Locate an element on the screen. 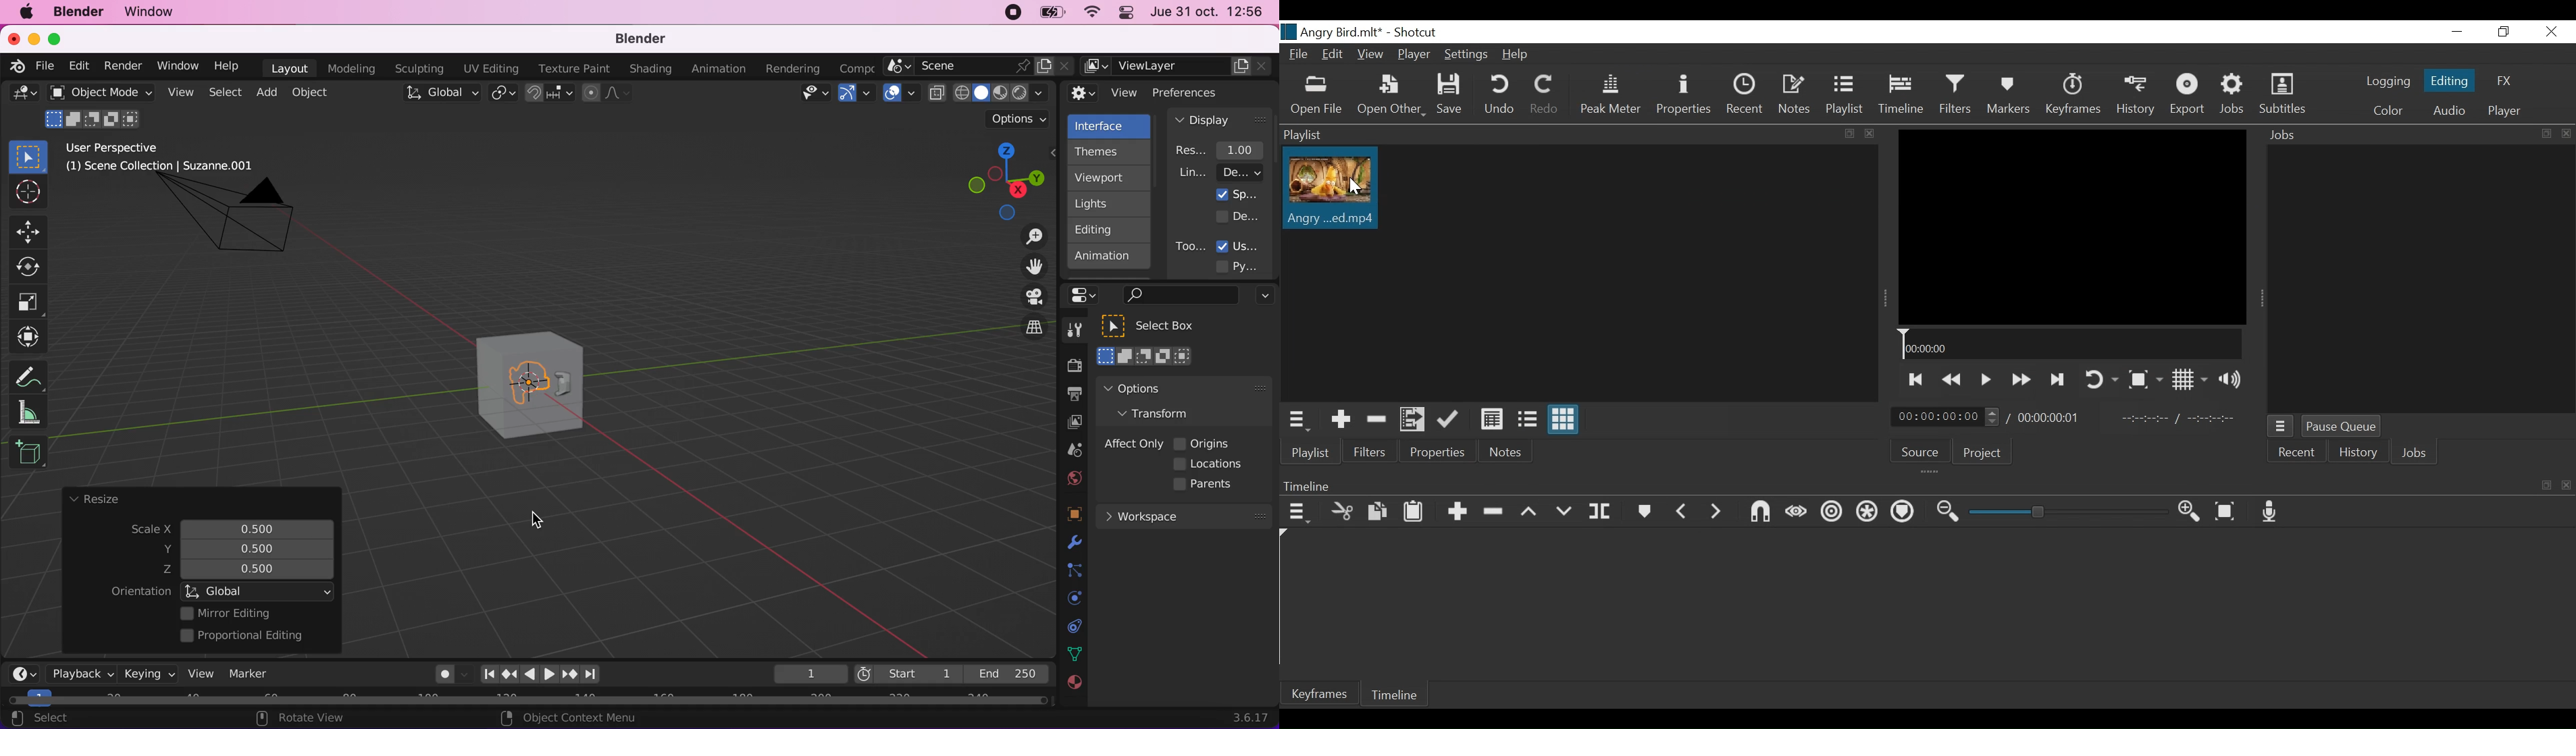  Jobs Panel is located at coordinates (2420, 277).